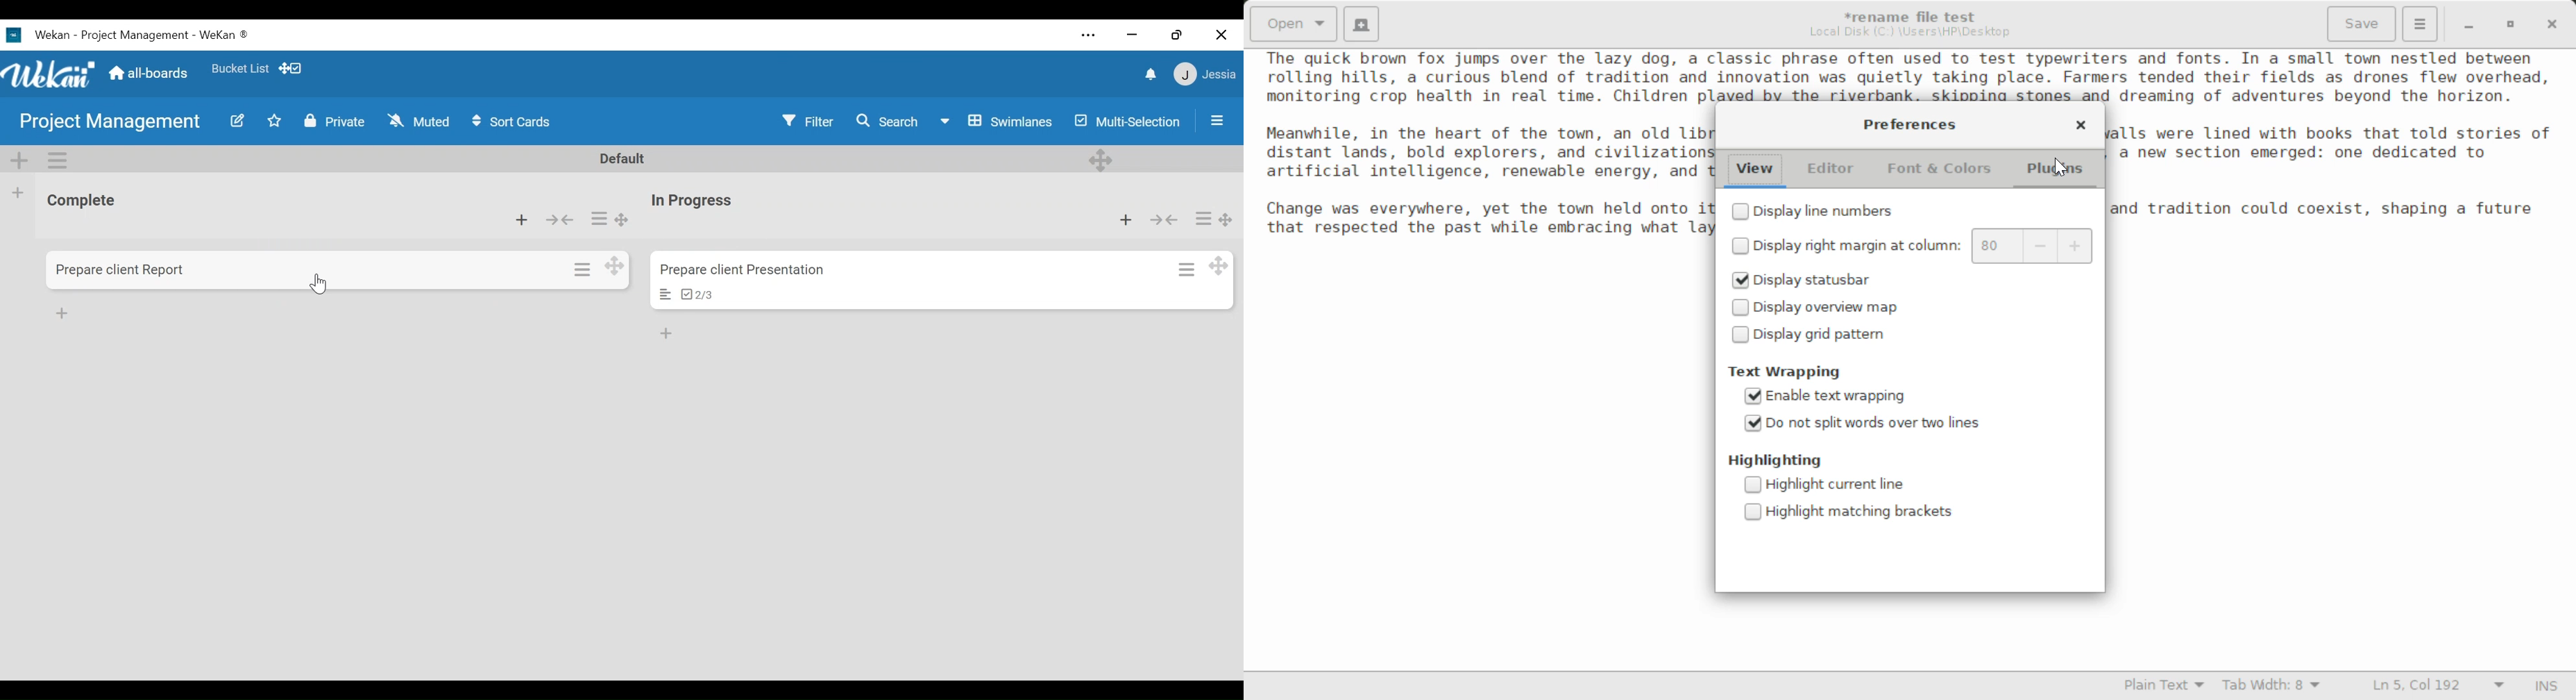 Image resolution: width=2576 pixels, height=700 pixels. What do you see at coordinates (1226, 220) in the screenshot?
I see `Desktop drag handle` at bounding box center [1226, 220].